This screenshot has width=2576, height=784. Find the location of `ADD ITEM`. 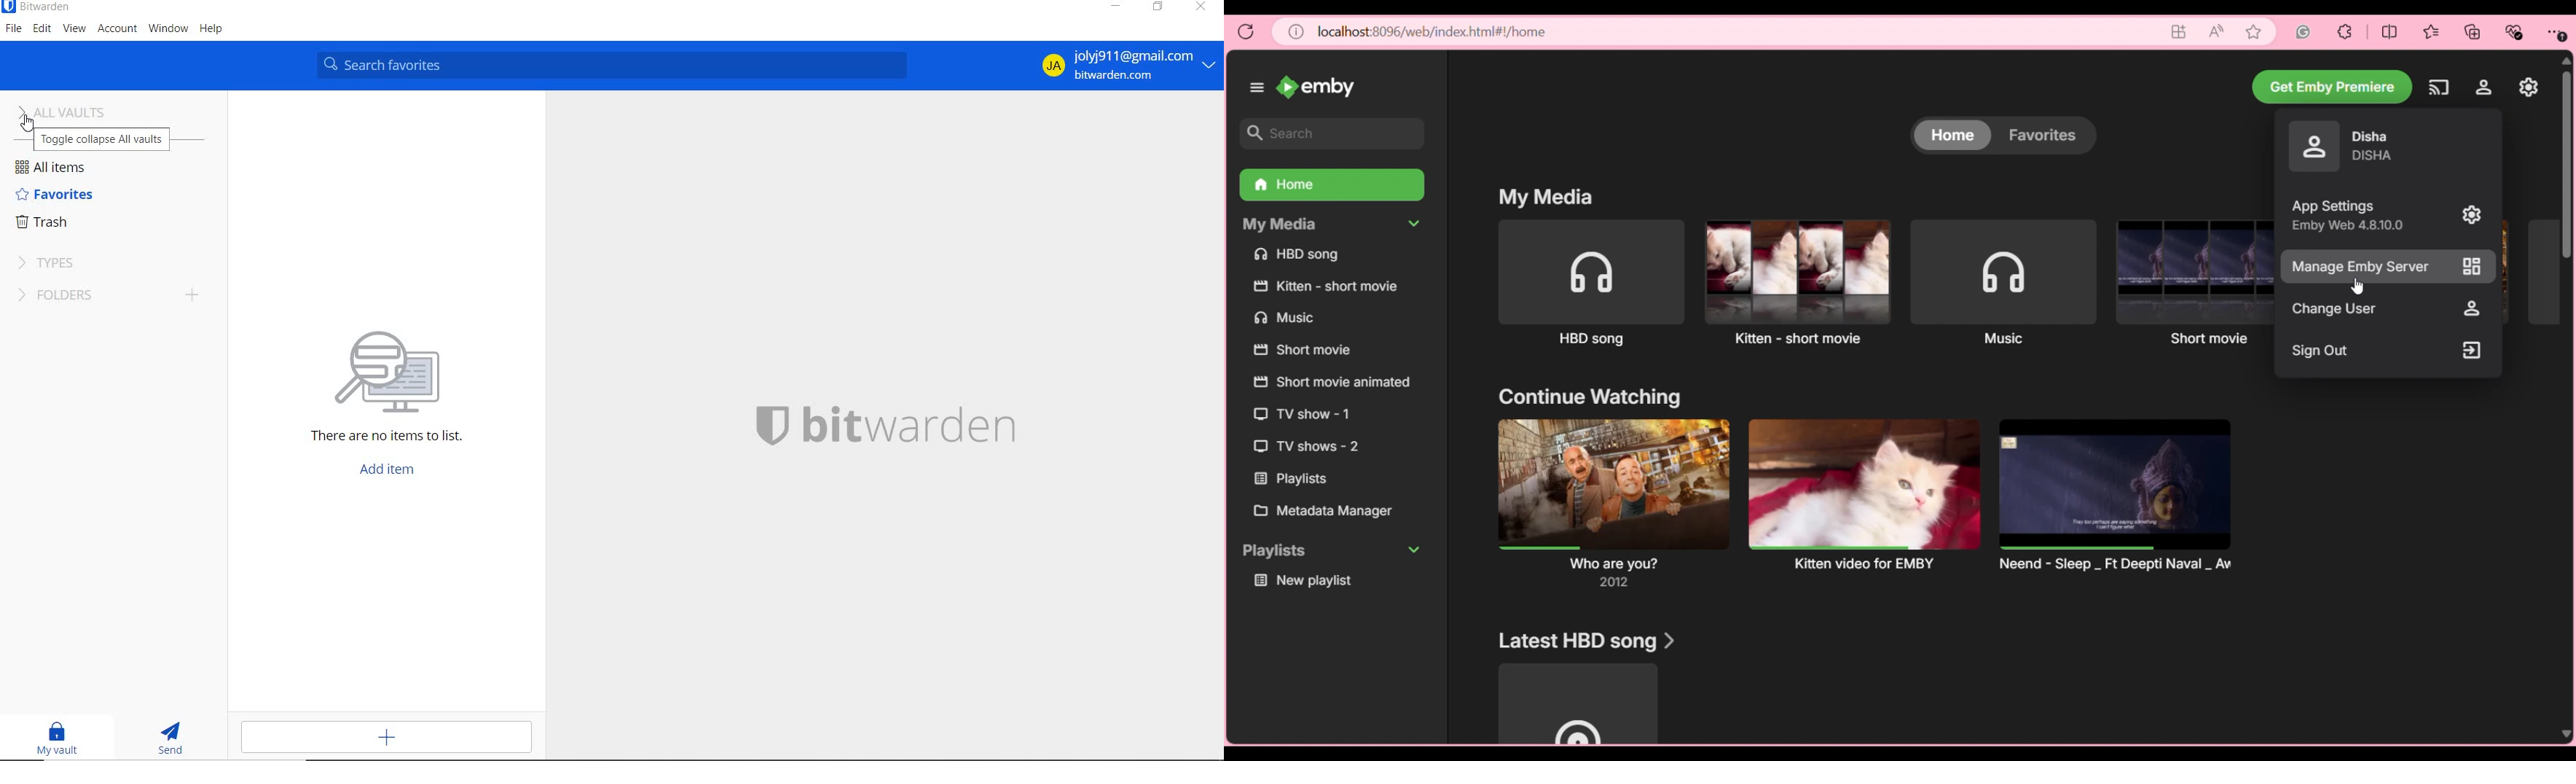

ADD ITEM is located at coordinates (392, 470).